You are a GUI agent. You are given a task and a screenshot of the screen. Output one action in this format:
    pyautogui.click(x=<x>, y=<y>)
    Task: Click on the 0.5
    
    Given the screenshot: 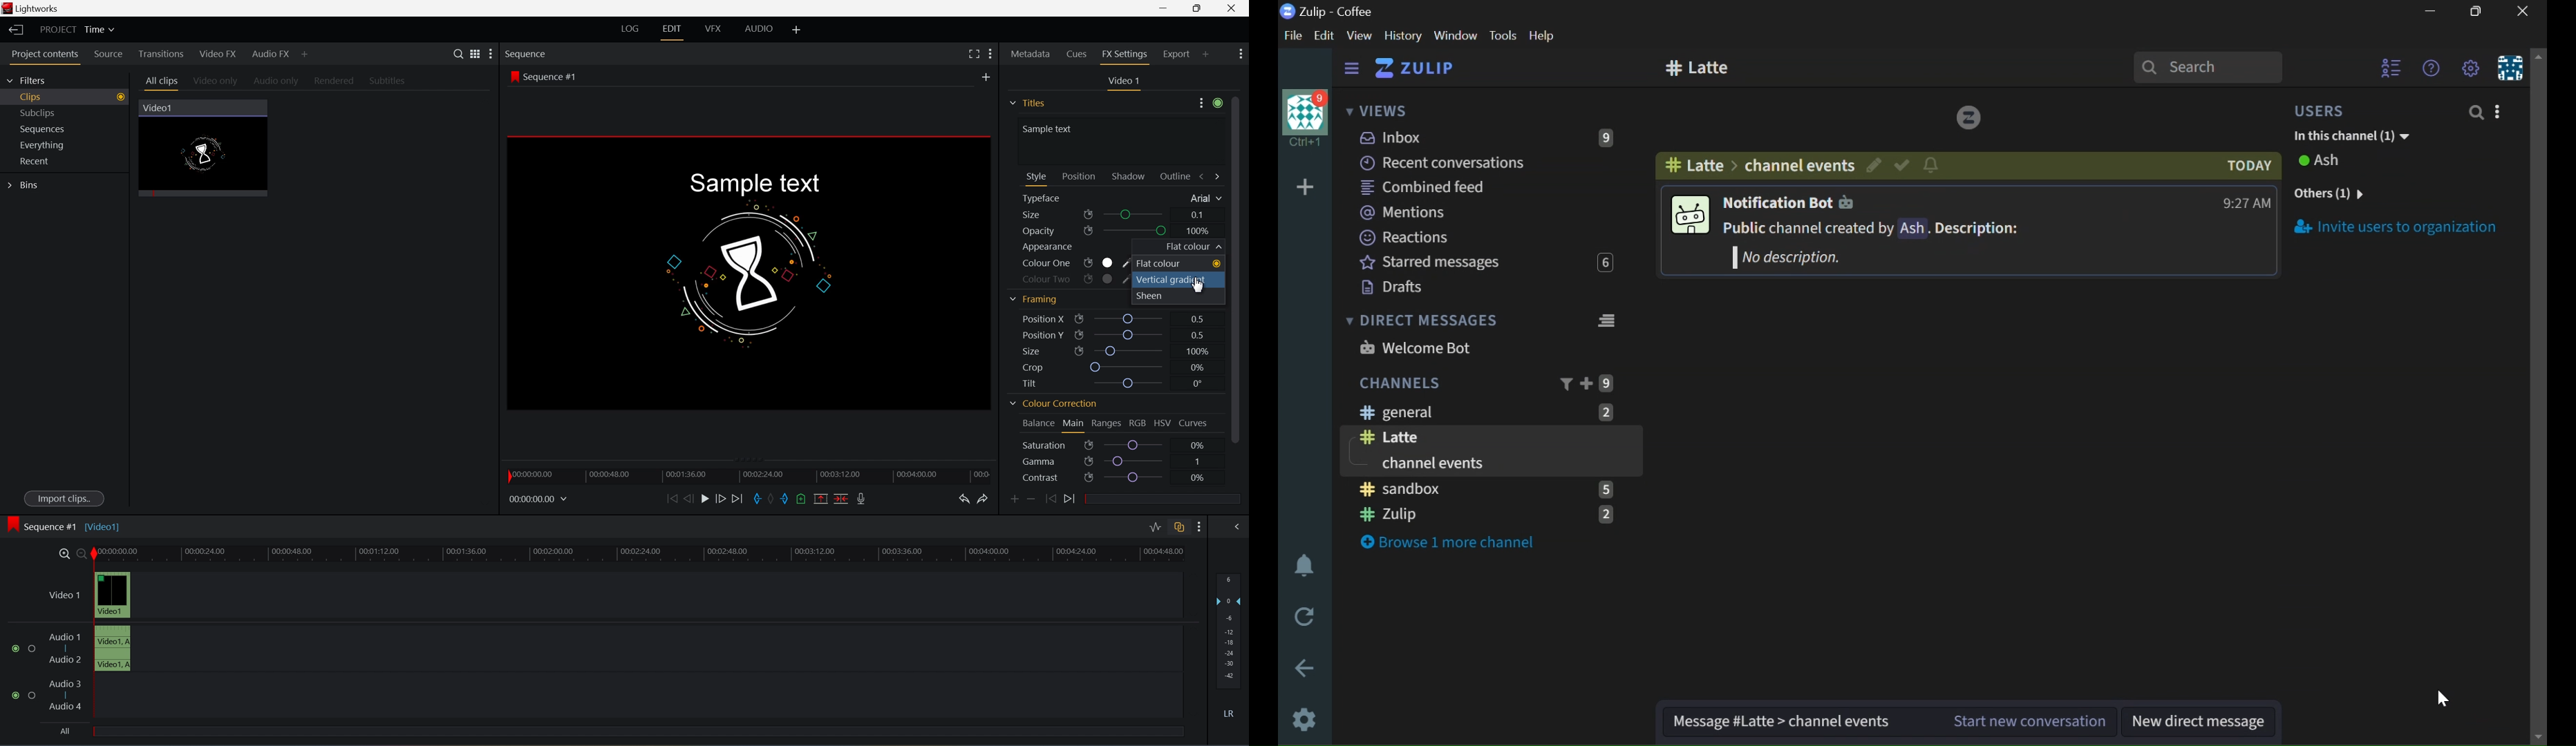 What is the action you would take?
    pyautogui.click(x=1195, y=333)
    